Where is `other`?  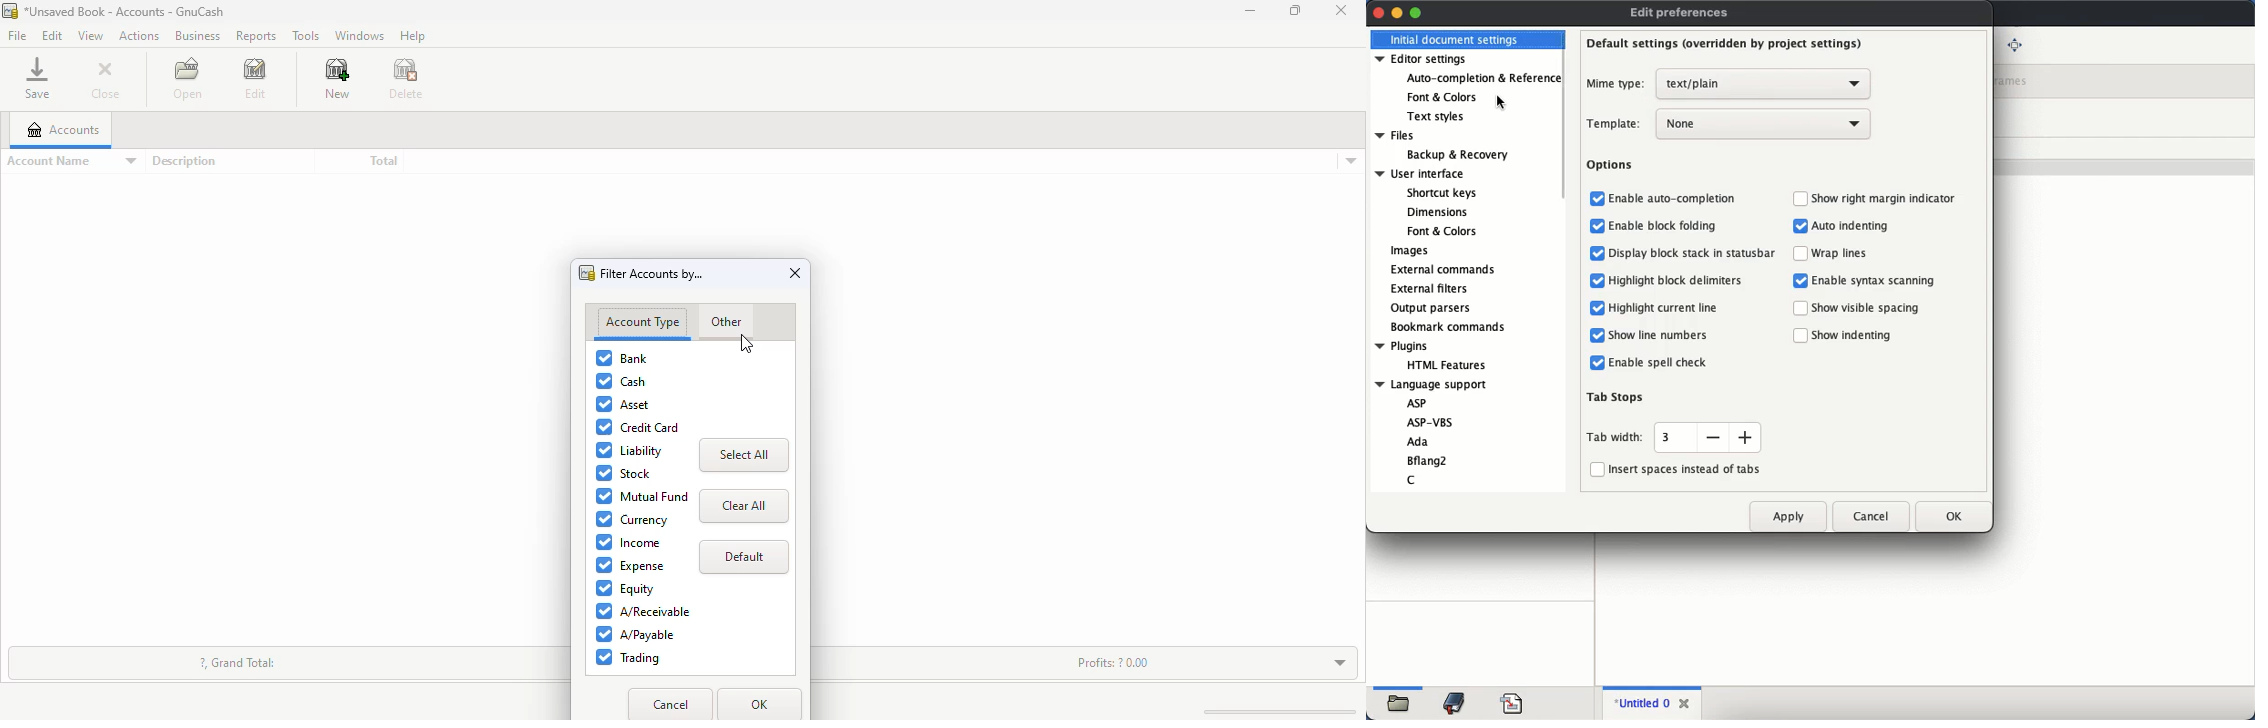 other is located at coordinates (725, 323).